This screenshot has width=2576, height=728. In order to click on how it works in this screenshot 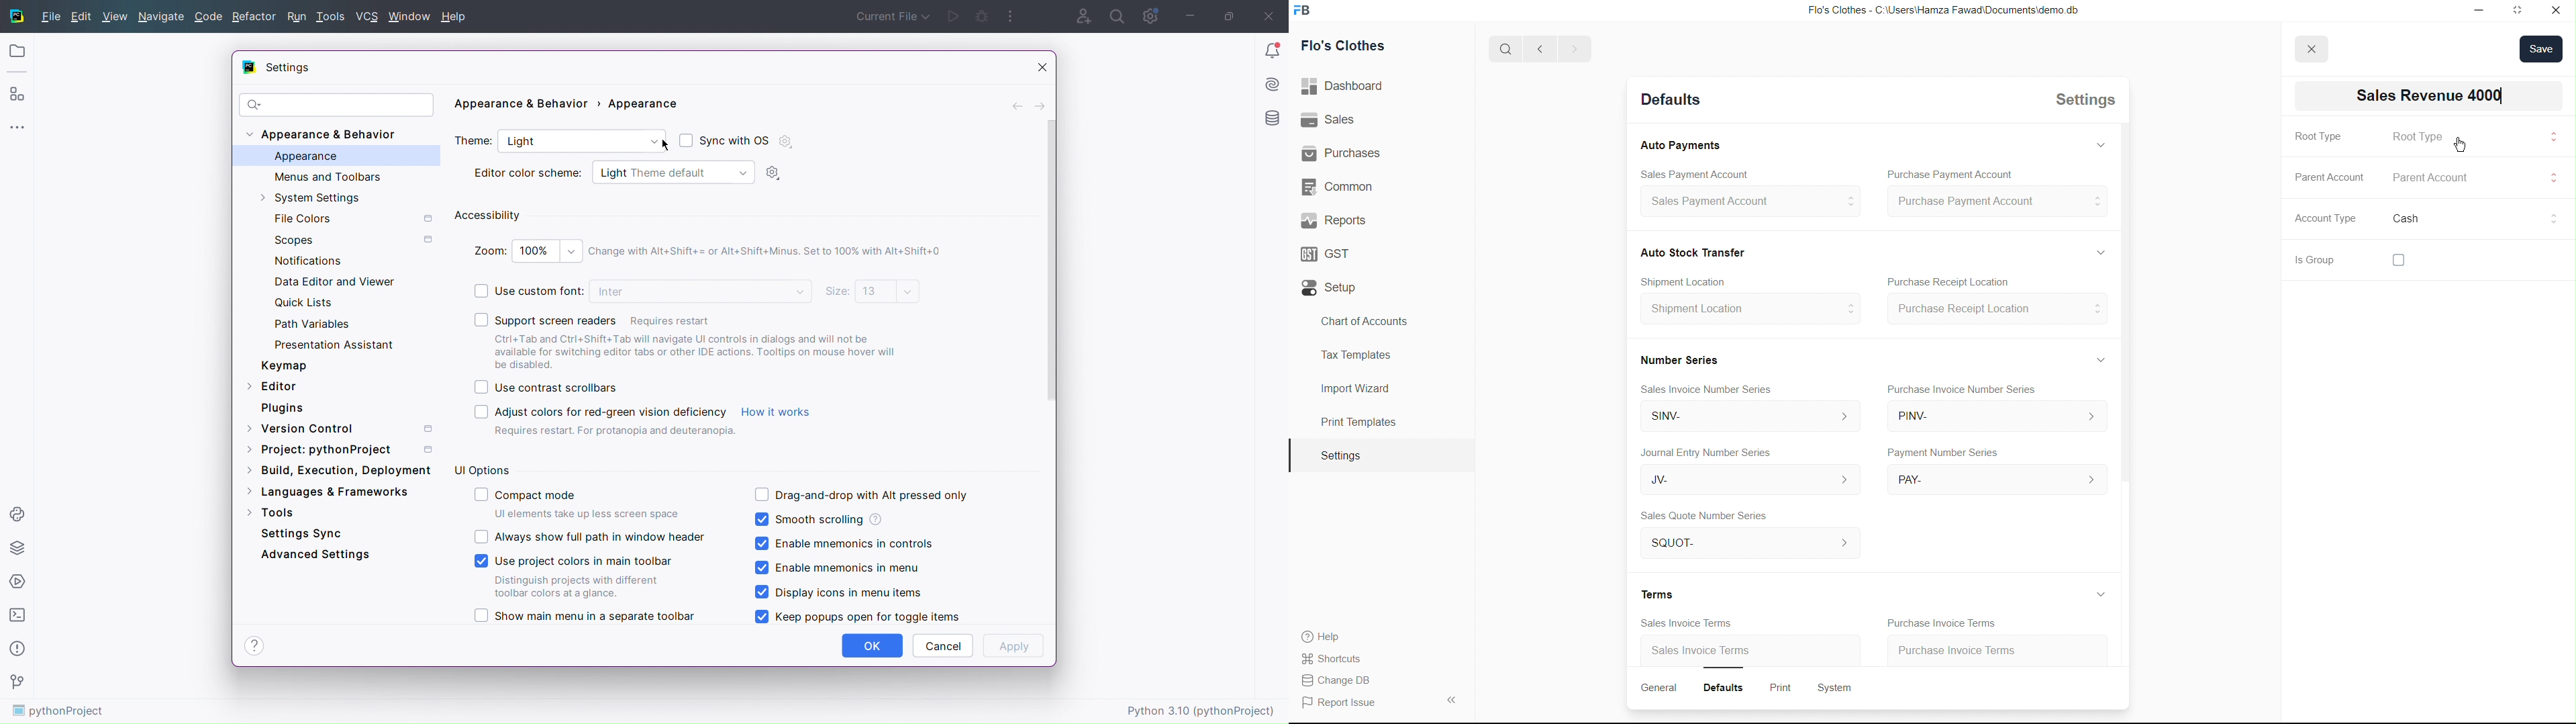, I will do `click(777, 412)`.